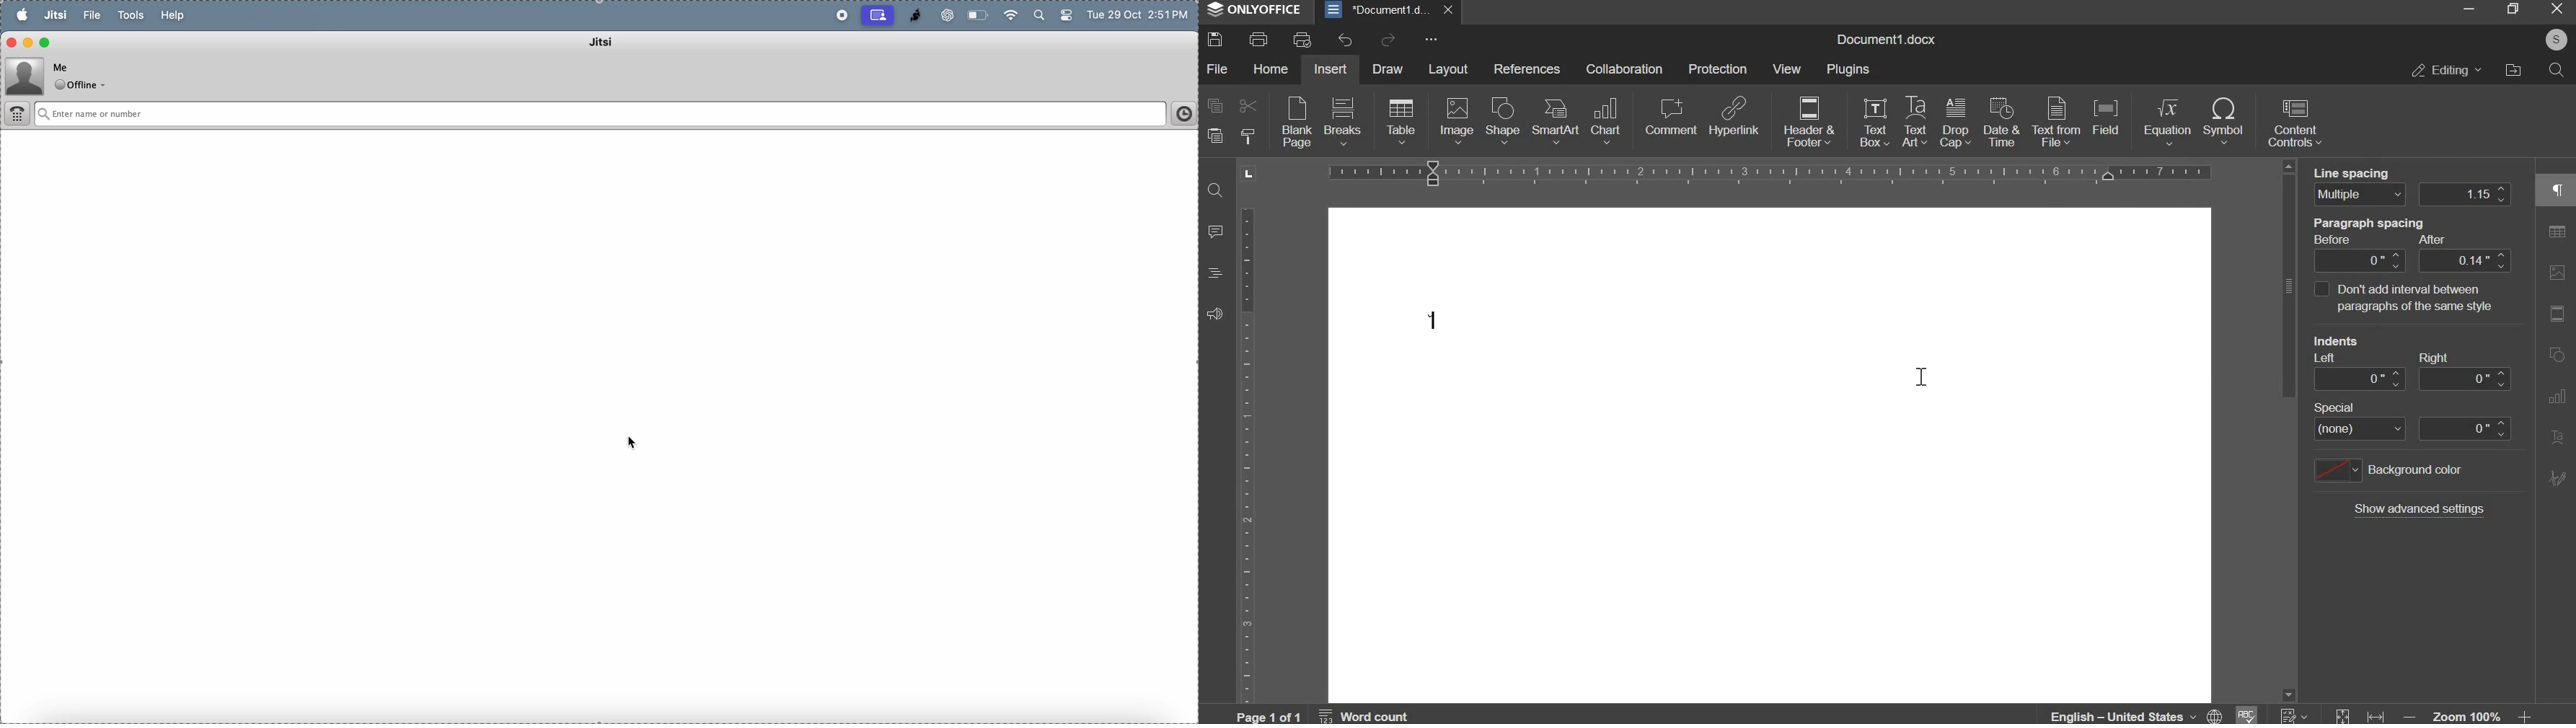 This screenshot has width=2576, height=728. I want to click on Symbol inserted, so click(1436, 319).